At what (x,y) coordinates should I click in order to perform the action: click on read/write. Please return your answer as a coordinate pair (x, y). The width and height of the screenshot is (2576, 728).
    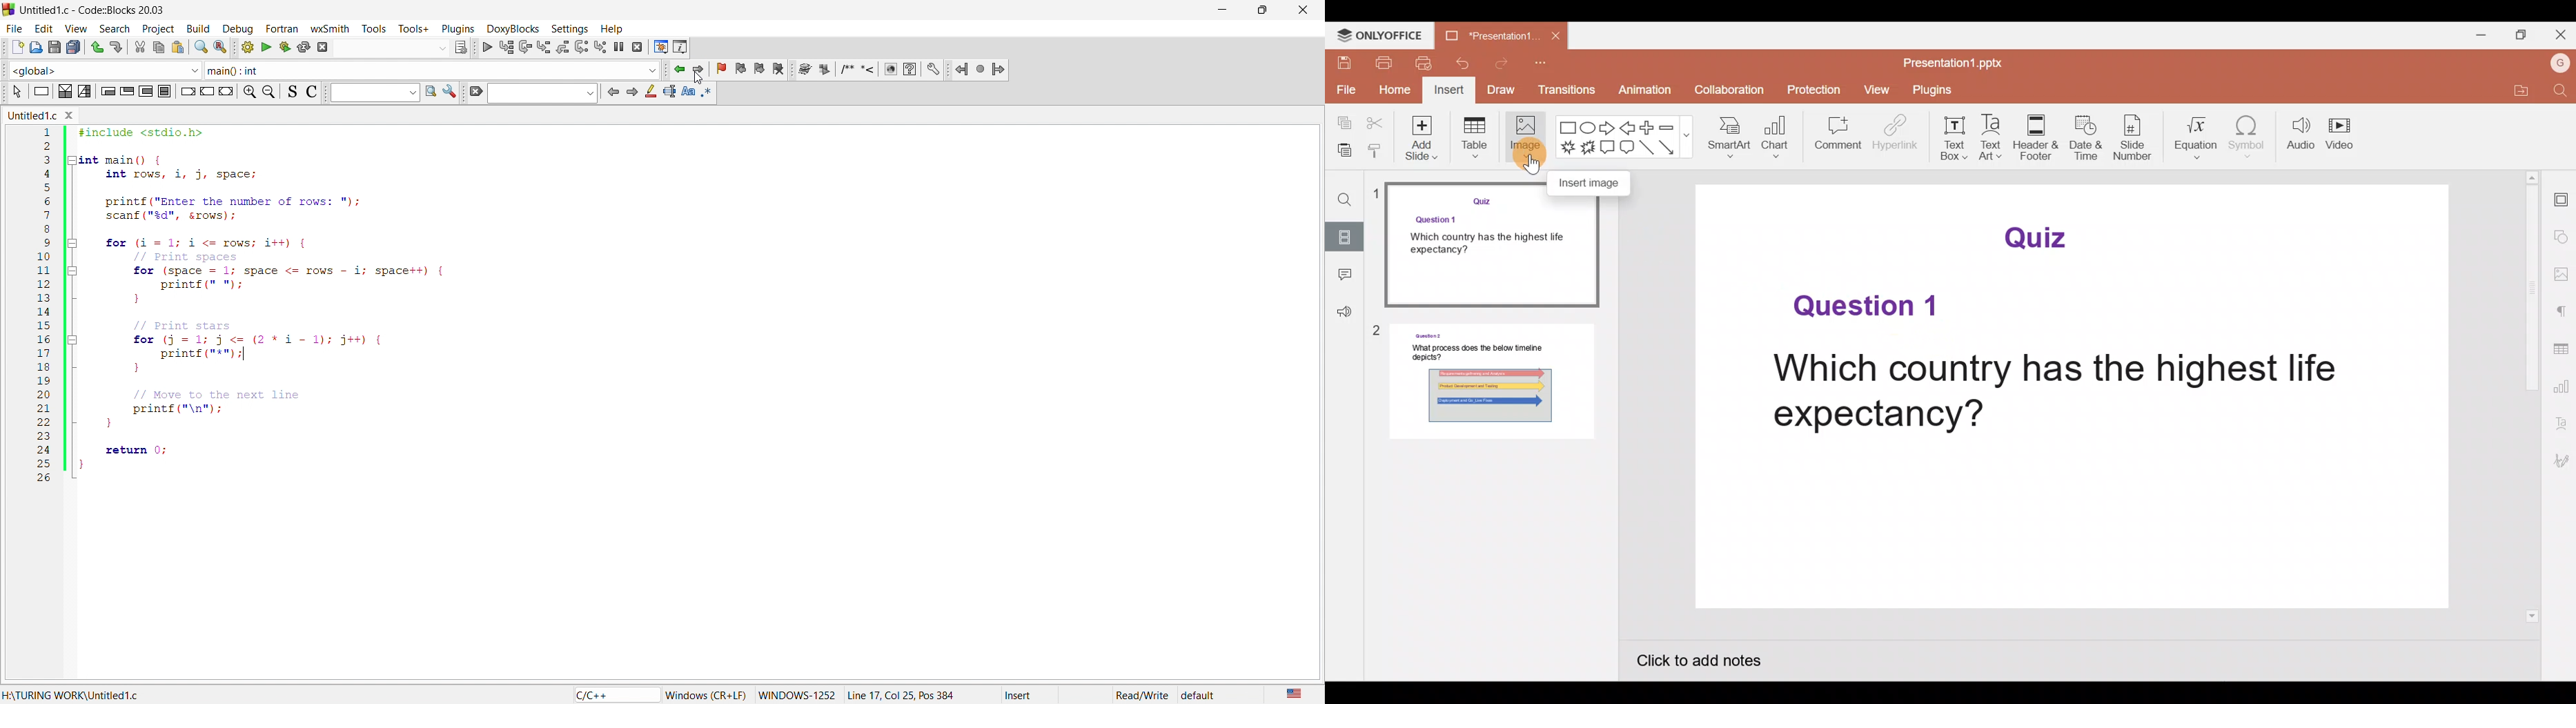
    Looking at the image, I should click on (1126, 692).